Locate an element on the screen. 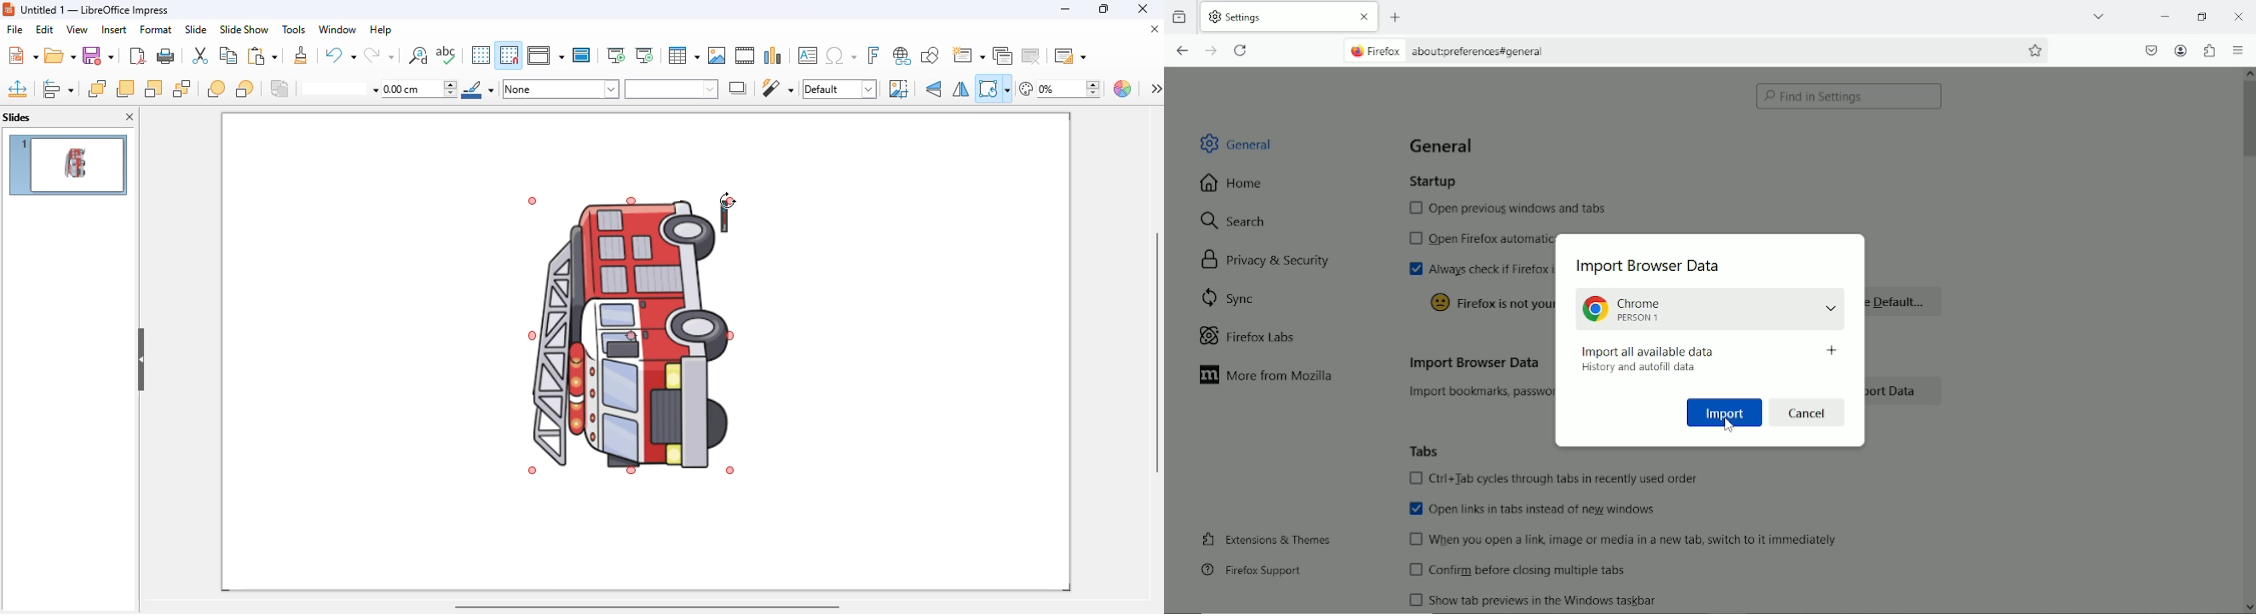 This screenshot has width=2268, height=616. close is located at coordinates (1143, 9).